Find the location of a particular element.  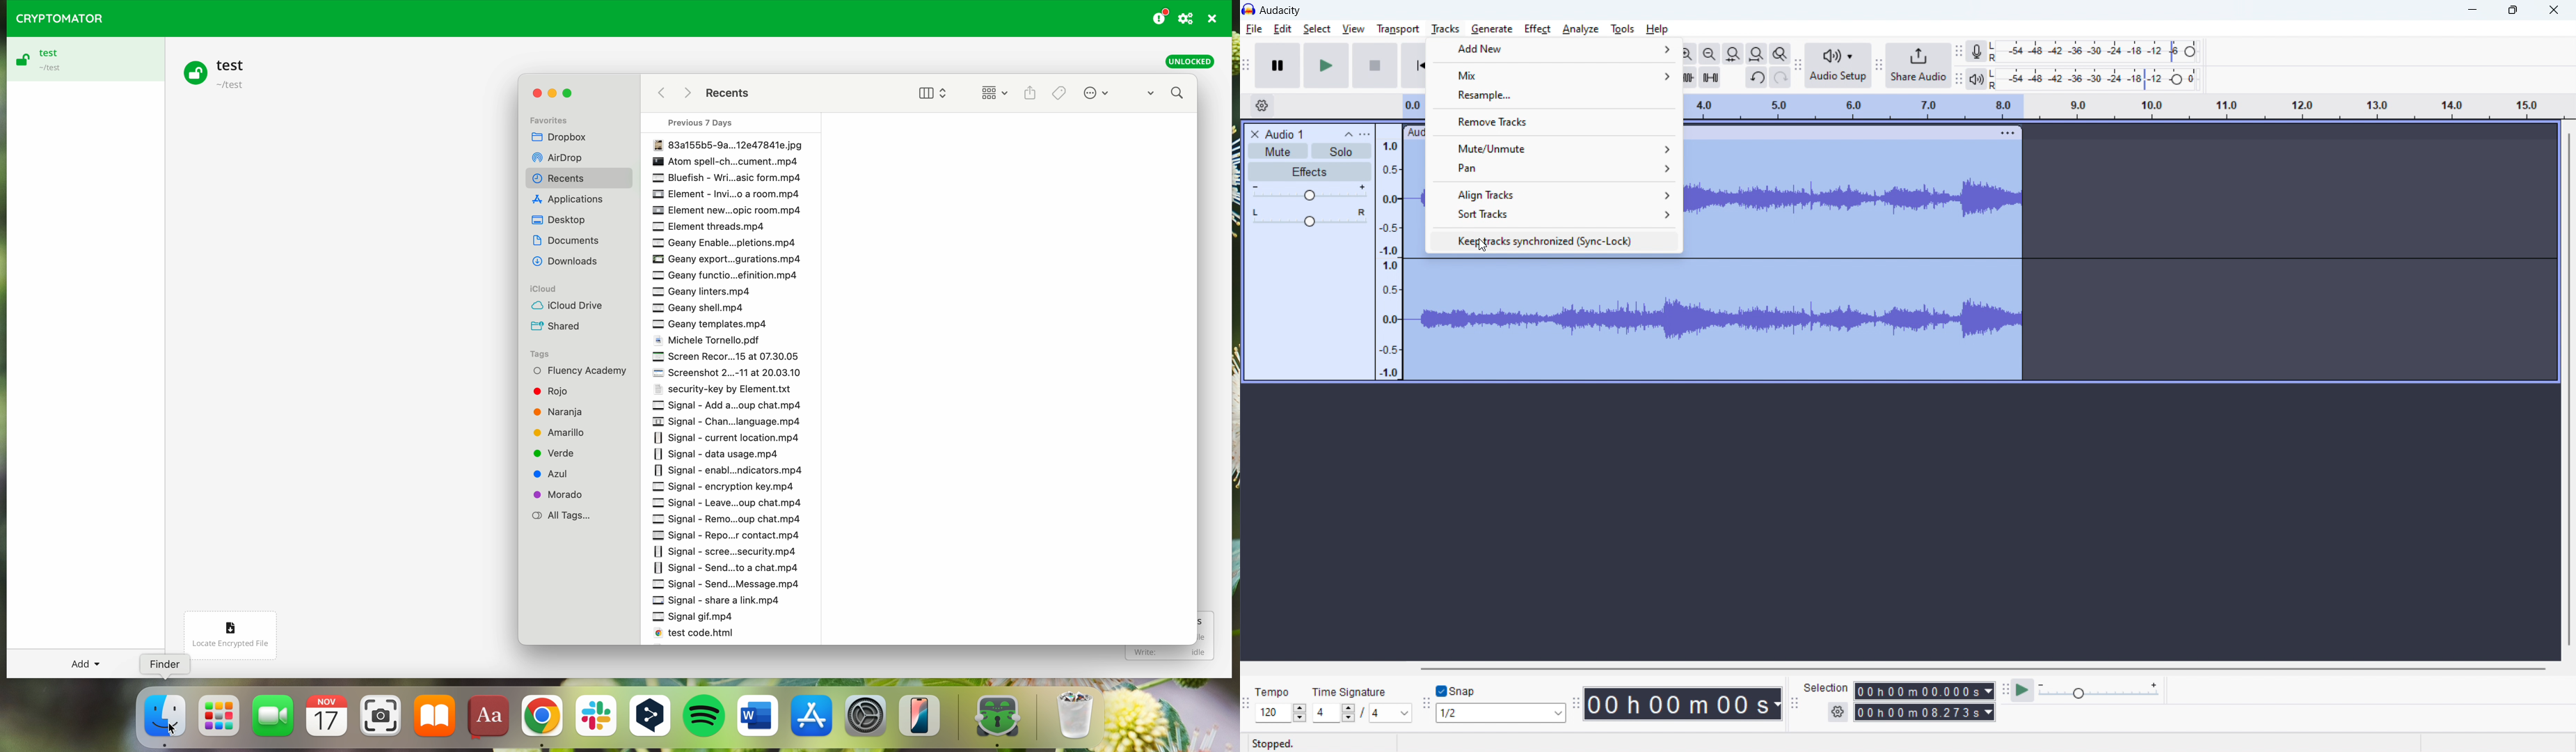

recording meter toolbar is located at coordinates (1958, 52).